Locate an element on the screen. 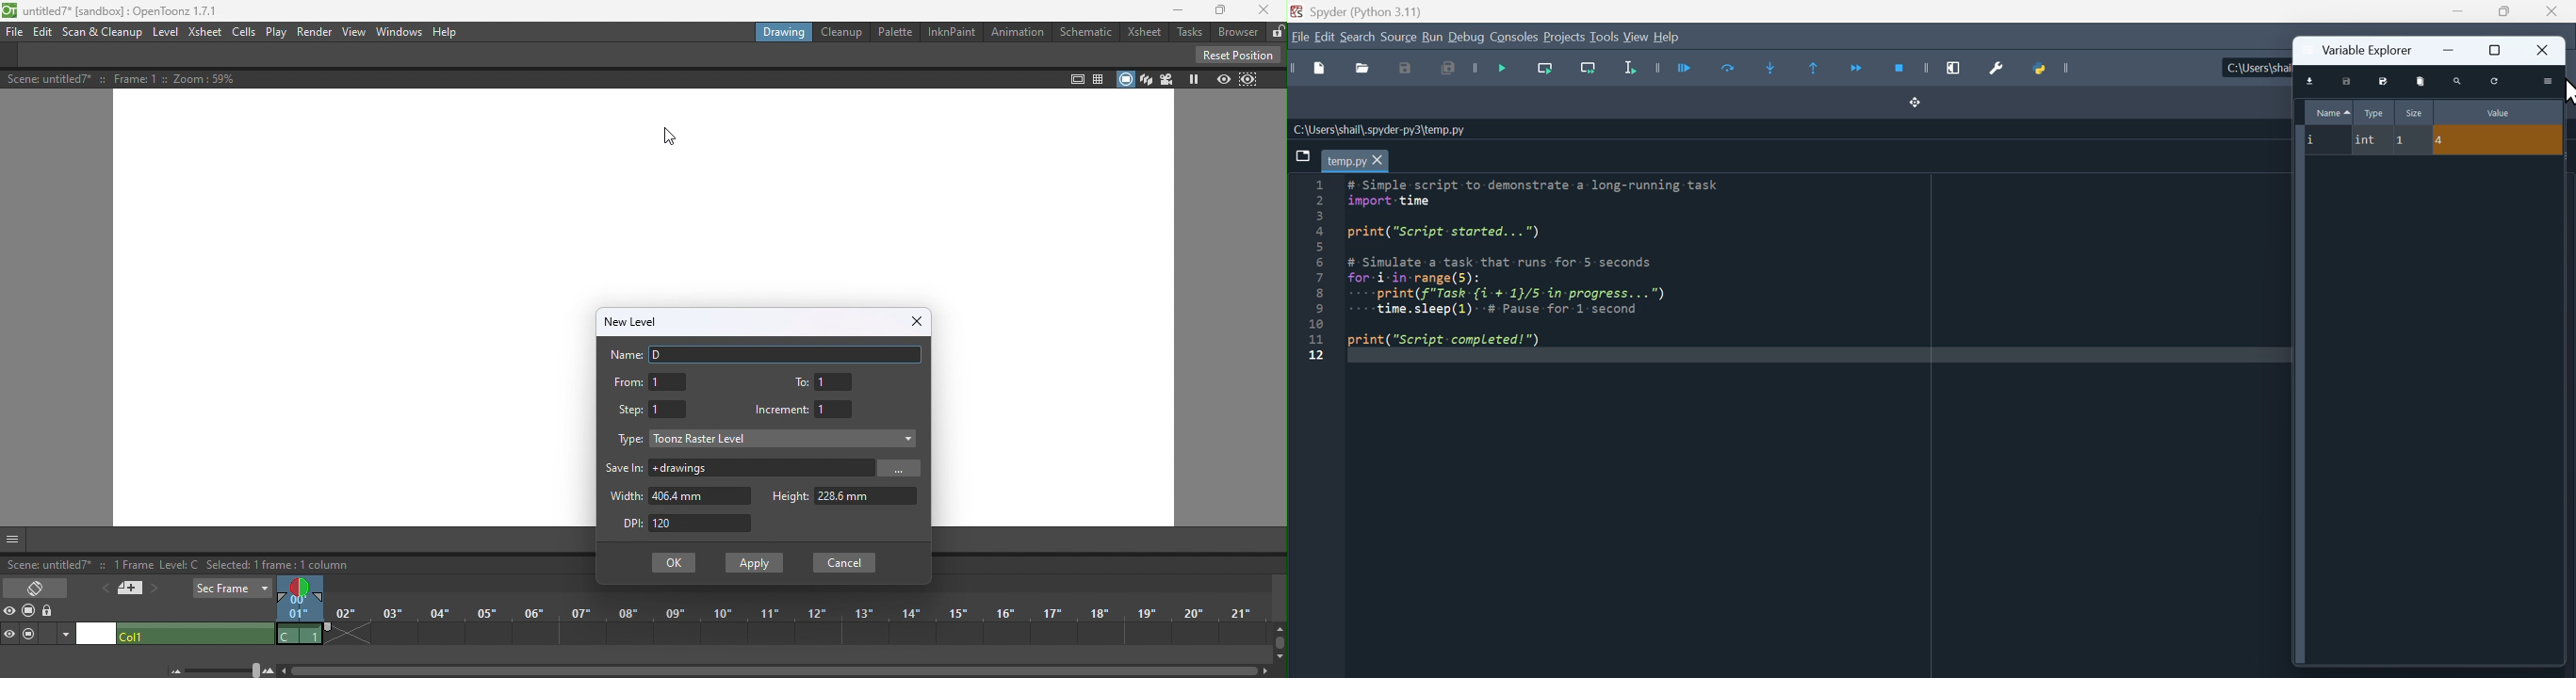  Maximise is located at coordinates (2501, 11).